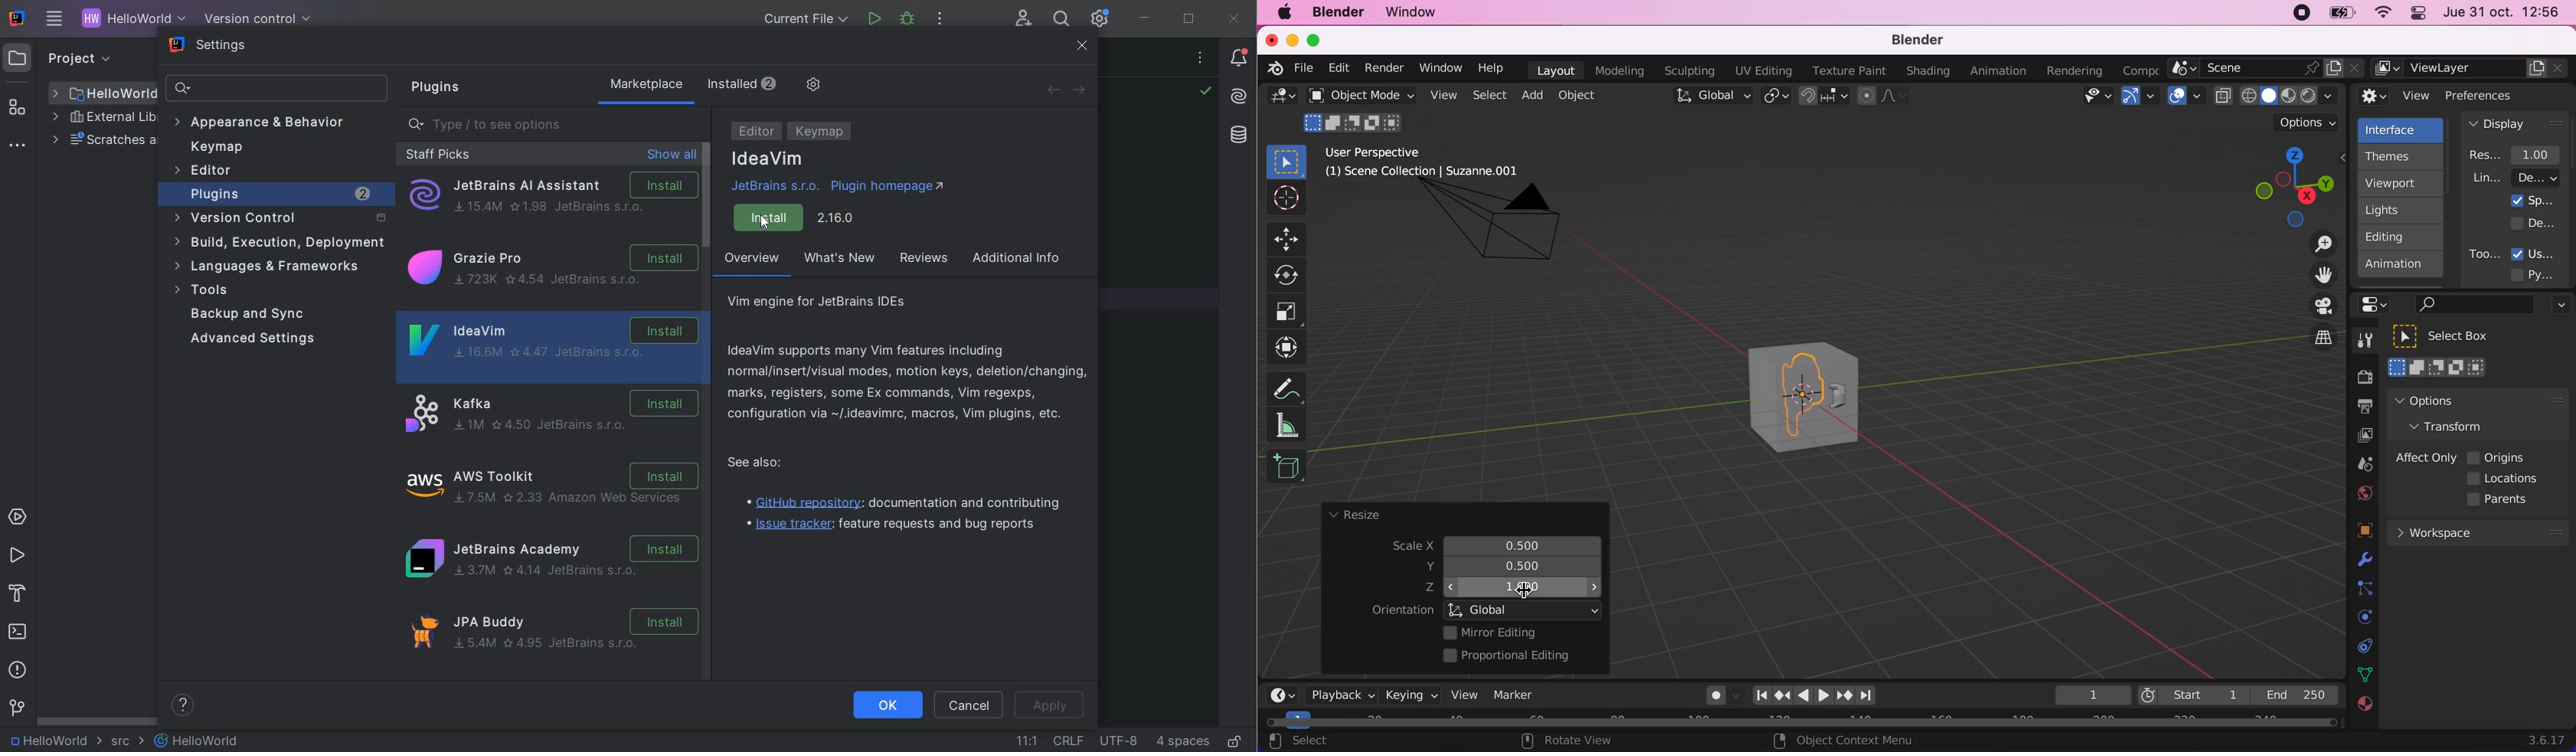 The height and width of the screenshot is (756, 2576). I want to click on DEBUG, so click(910, 21).